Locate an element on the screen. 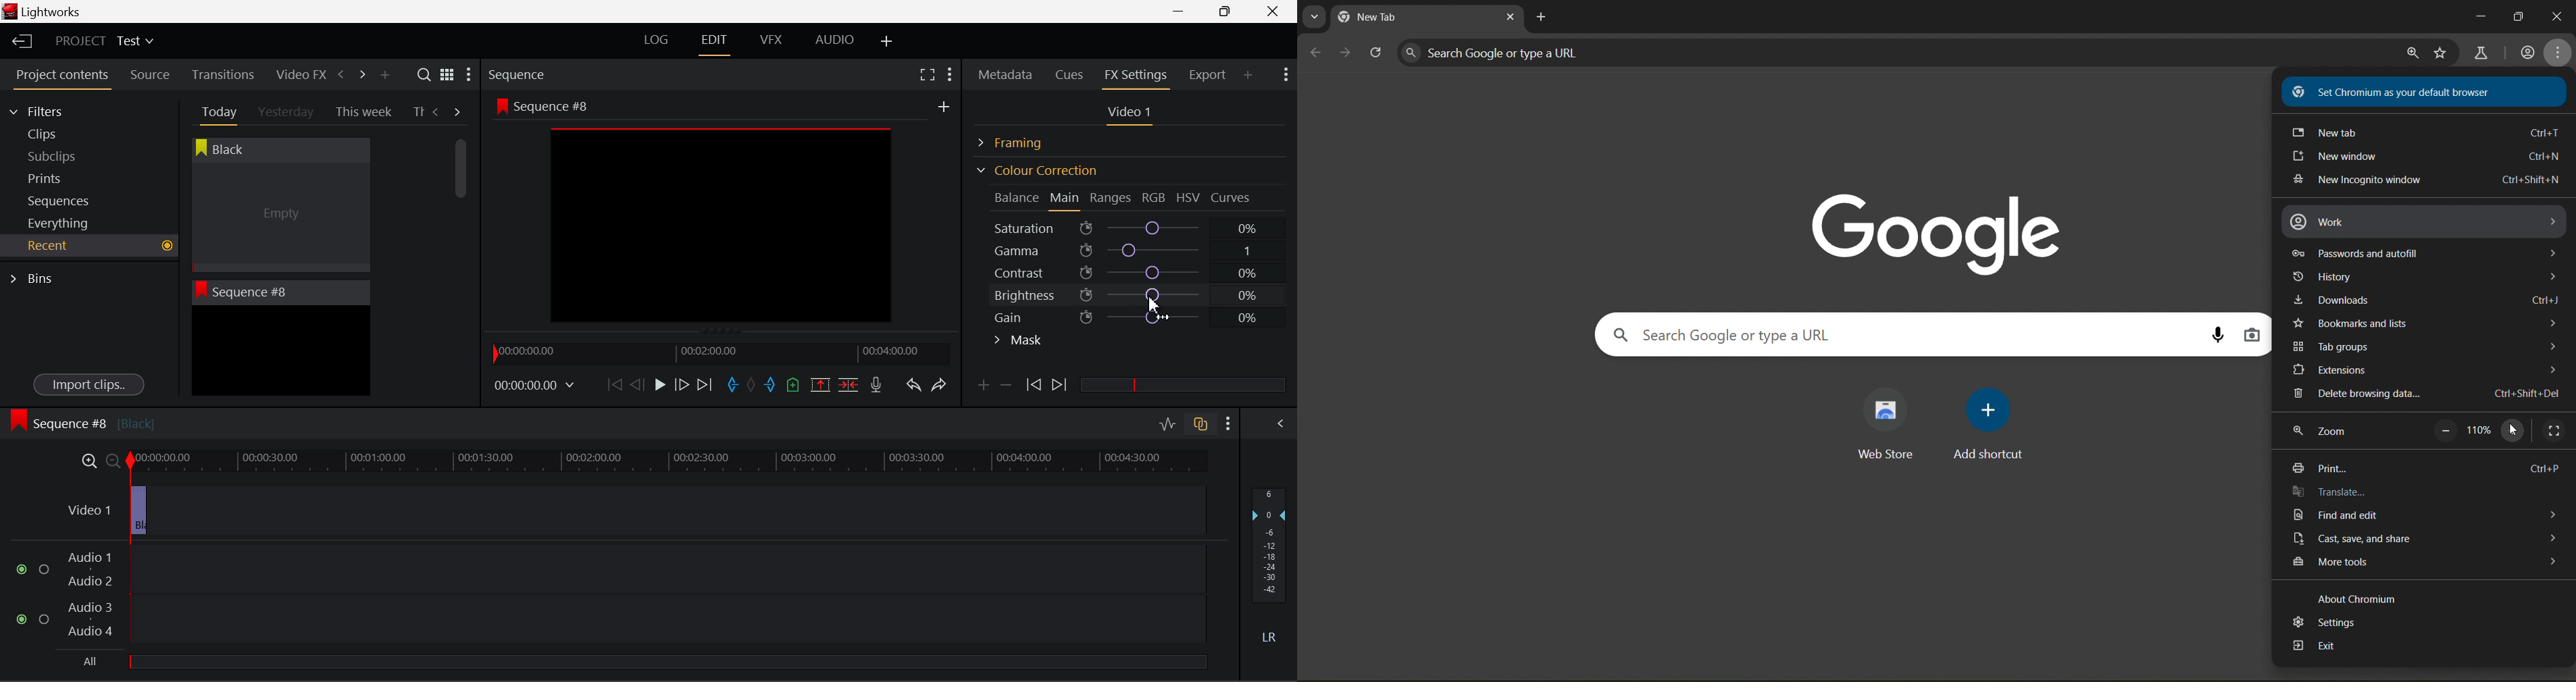  Brightness is located at coordinates (1132, 293).